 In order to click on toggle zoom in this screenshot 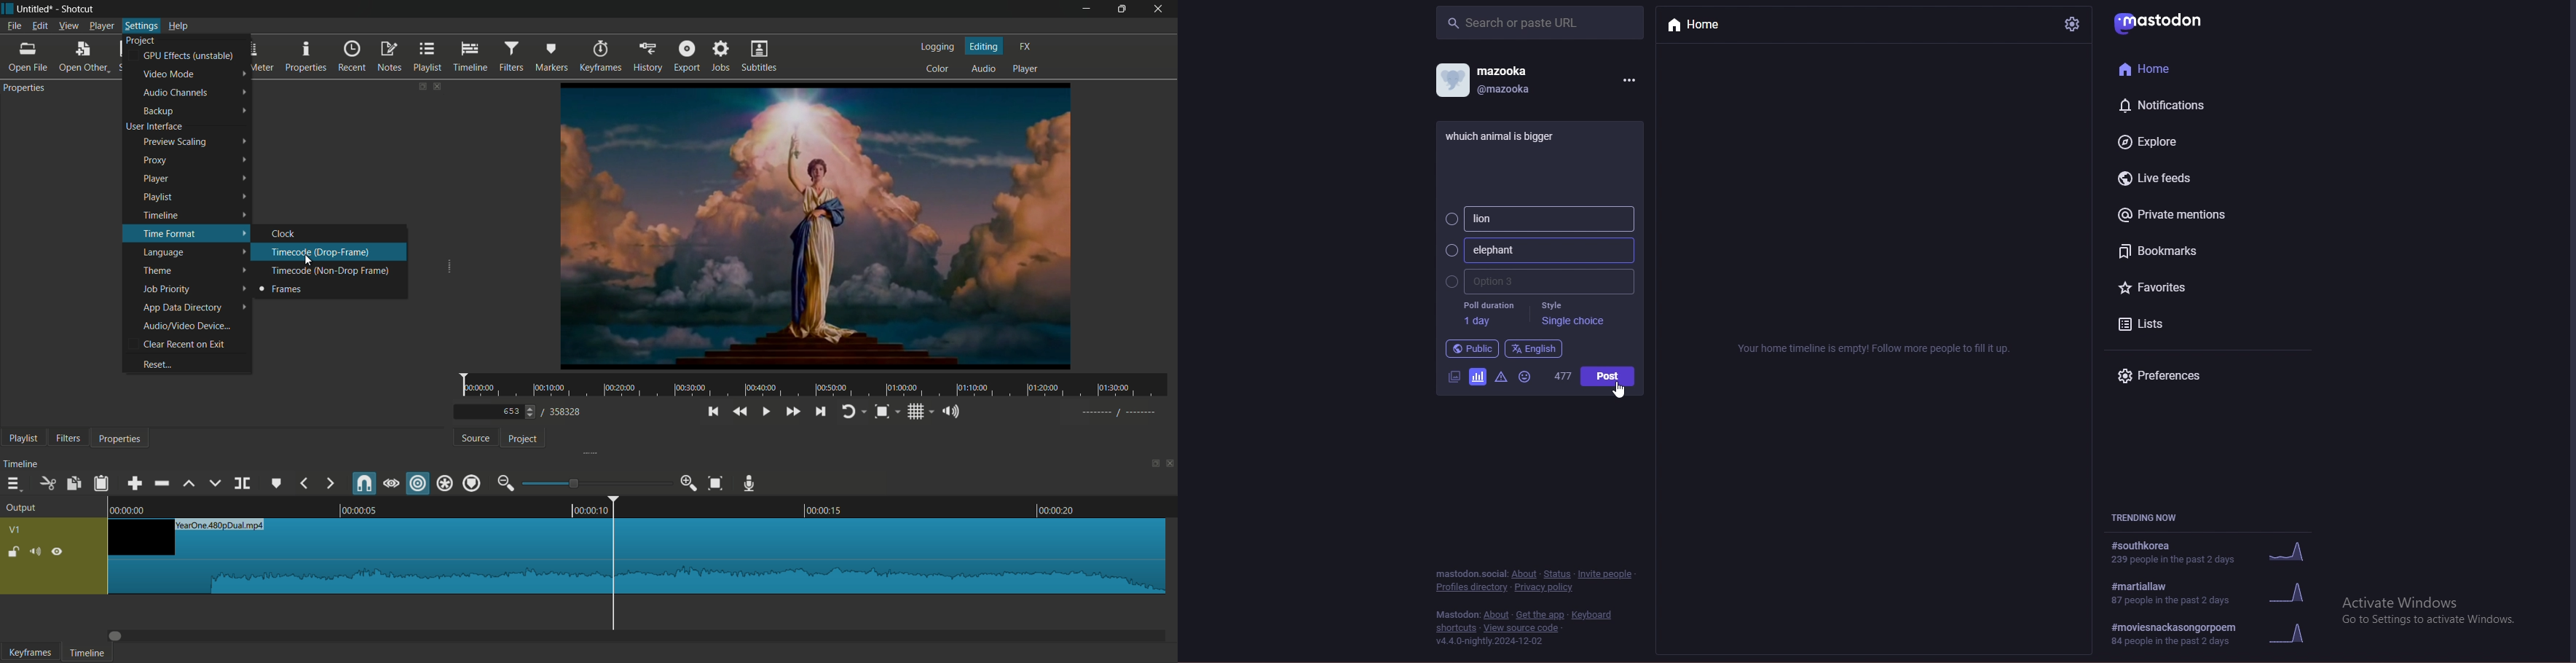, I will do `click(884, 412)`.